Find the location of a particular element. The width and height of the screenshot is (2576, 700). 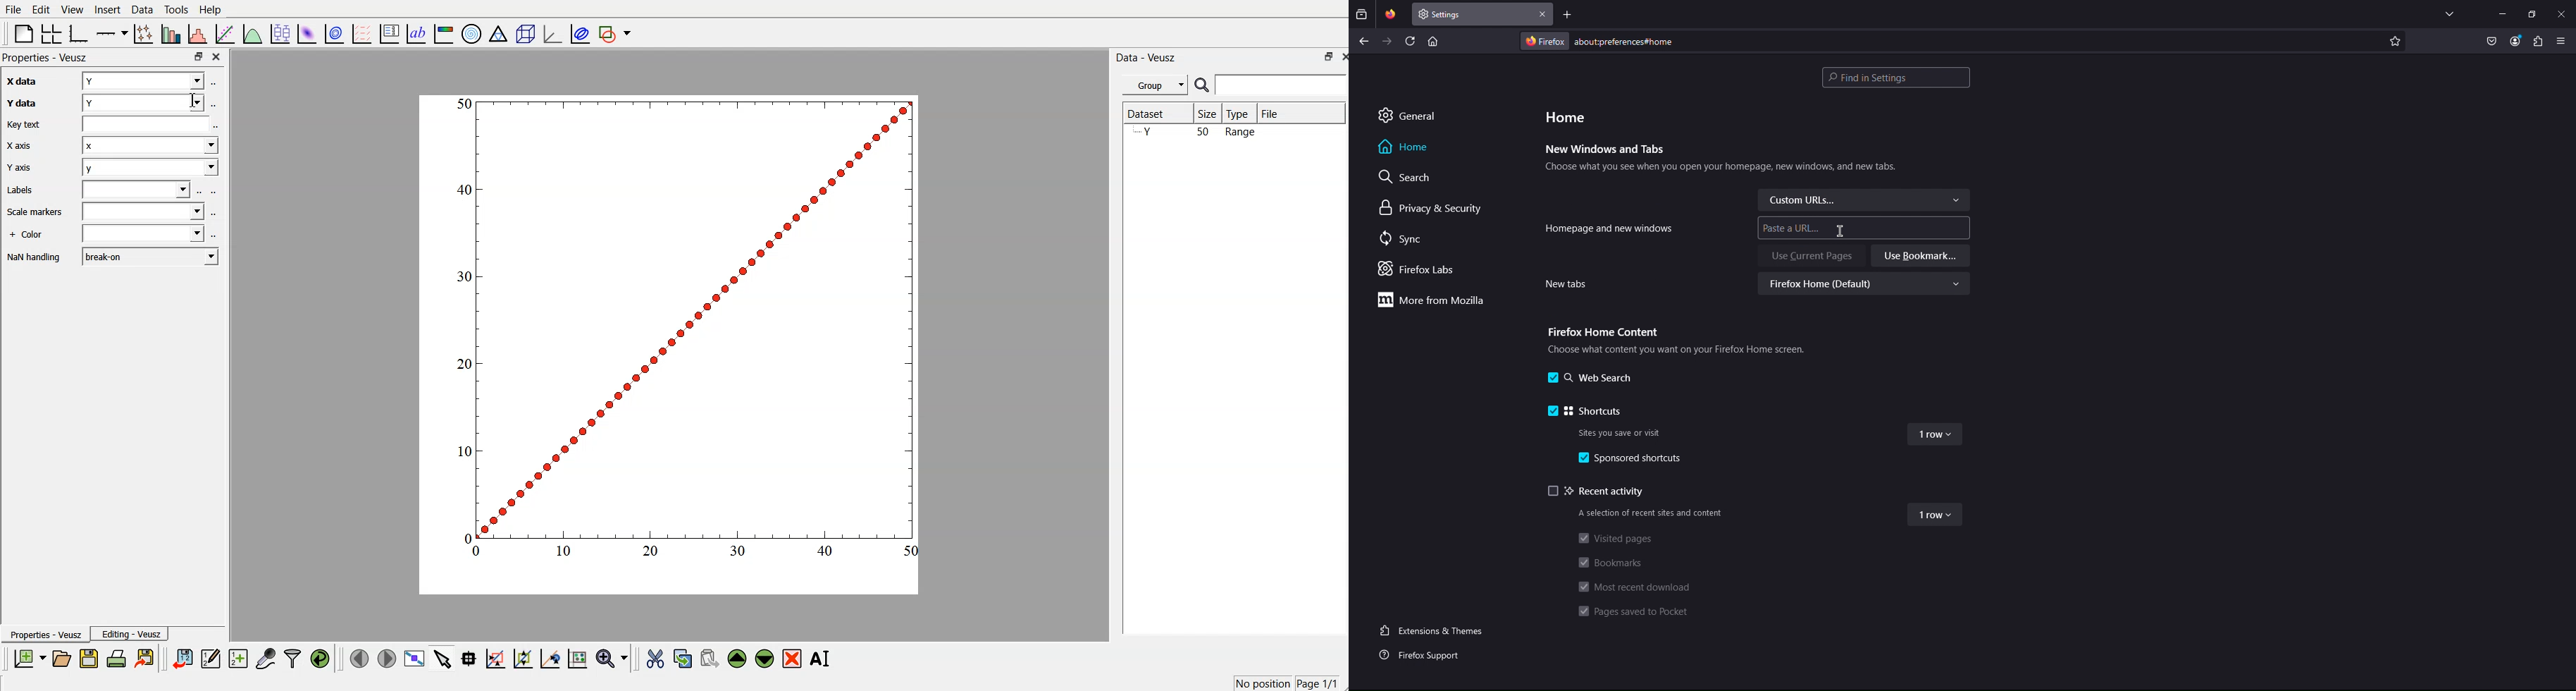

Firefox Support is located at coordinates (1423, 653).